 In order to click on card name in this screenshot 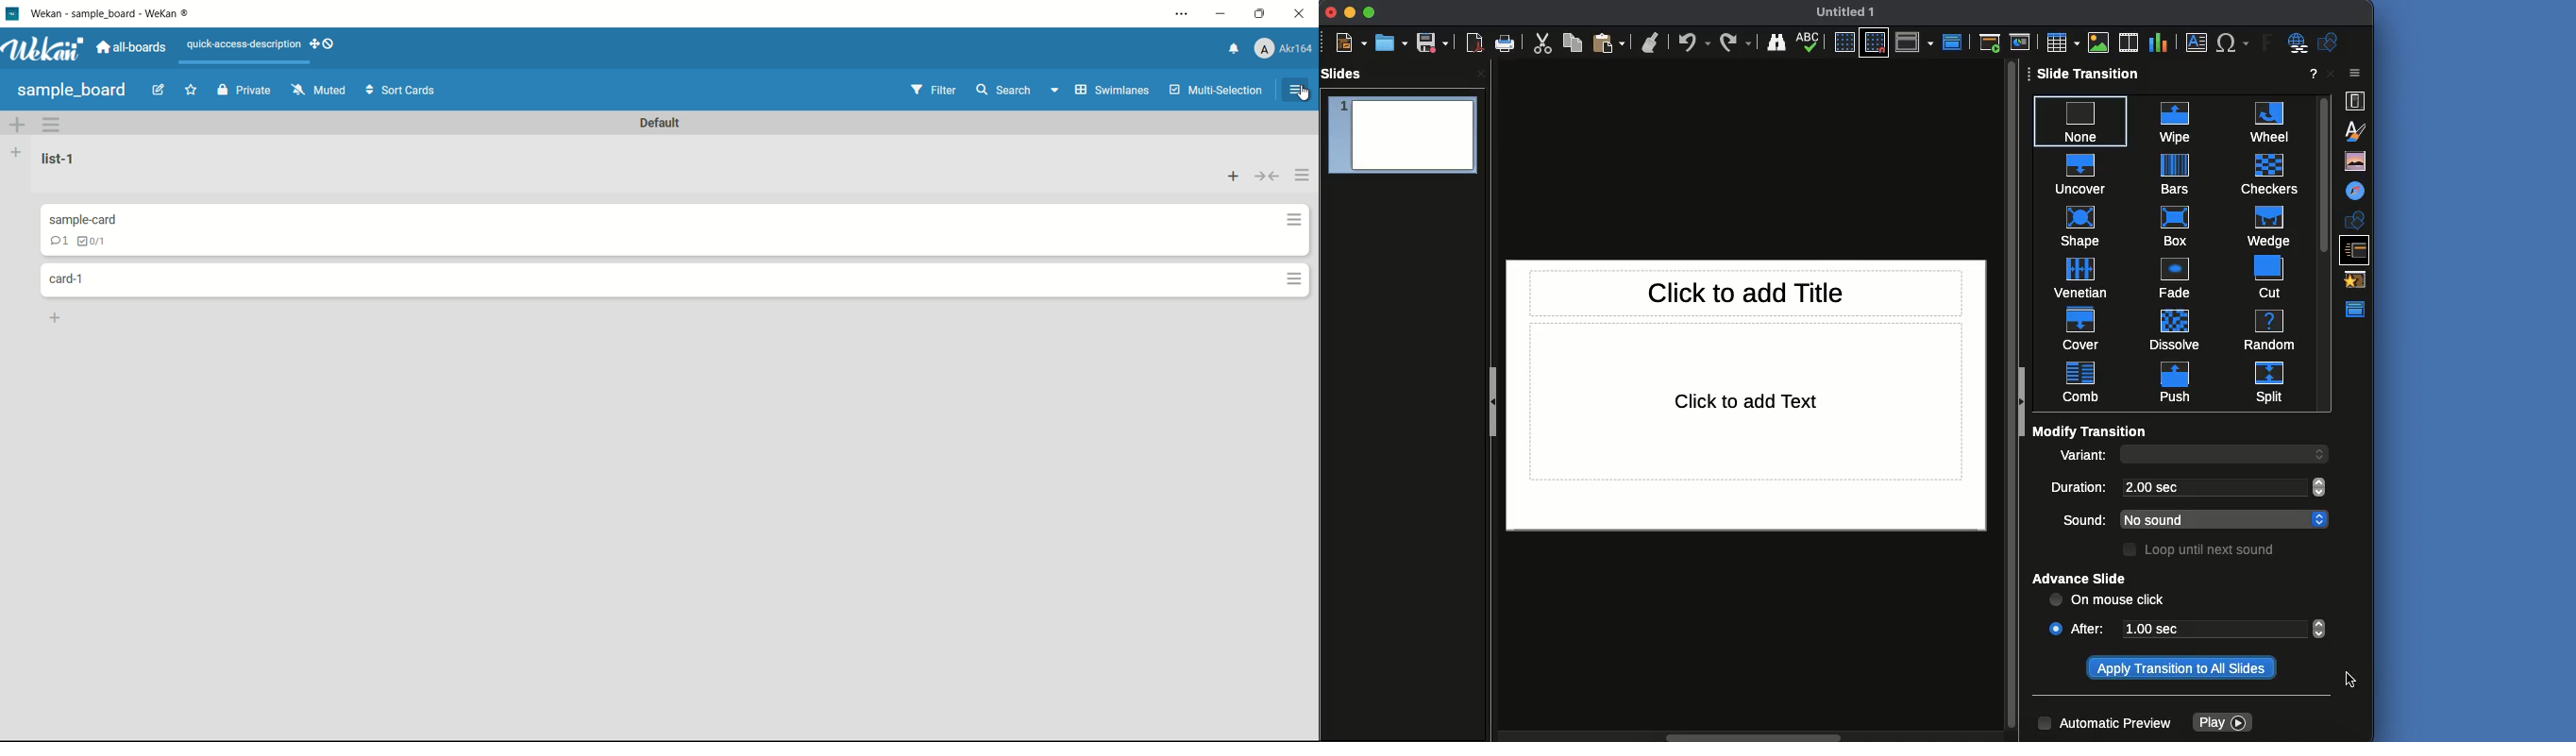, I will do `click(87, 219)`.